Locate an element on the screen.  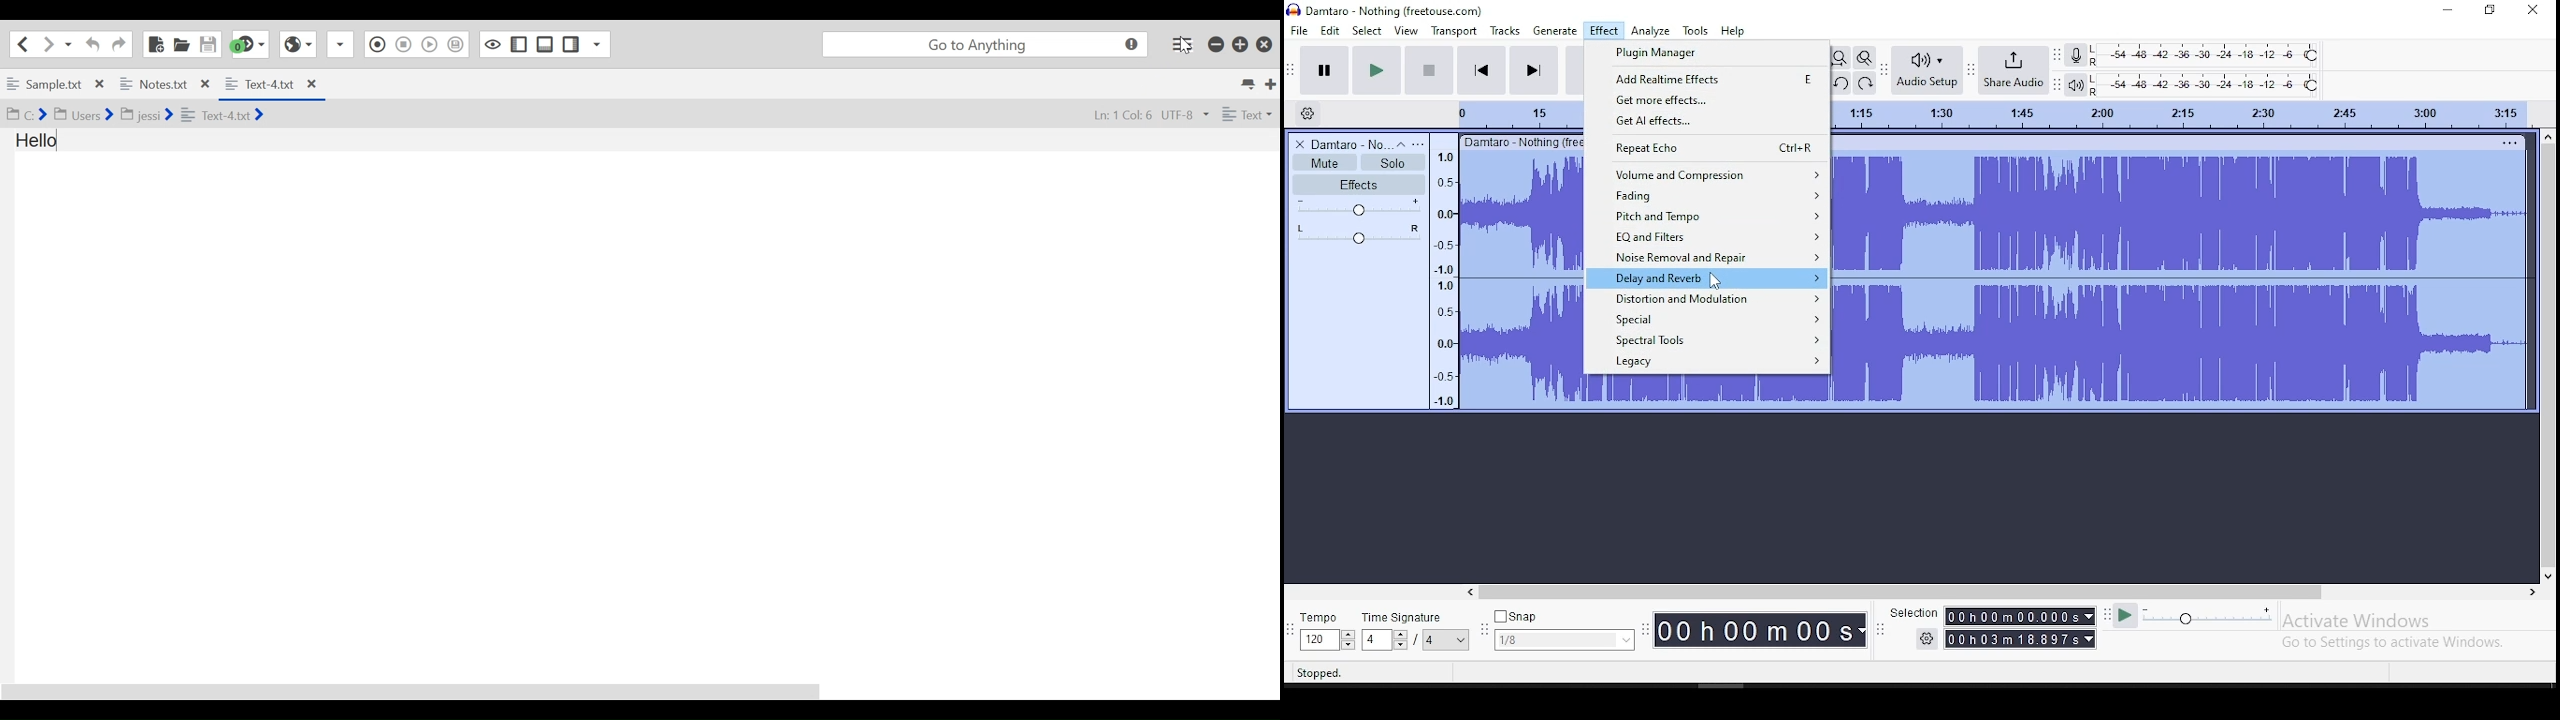
Drop down is located at coordinates (2089, 639).